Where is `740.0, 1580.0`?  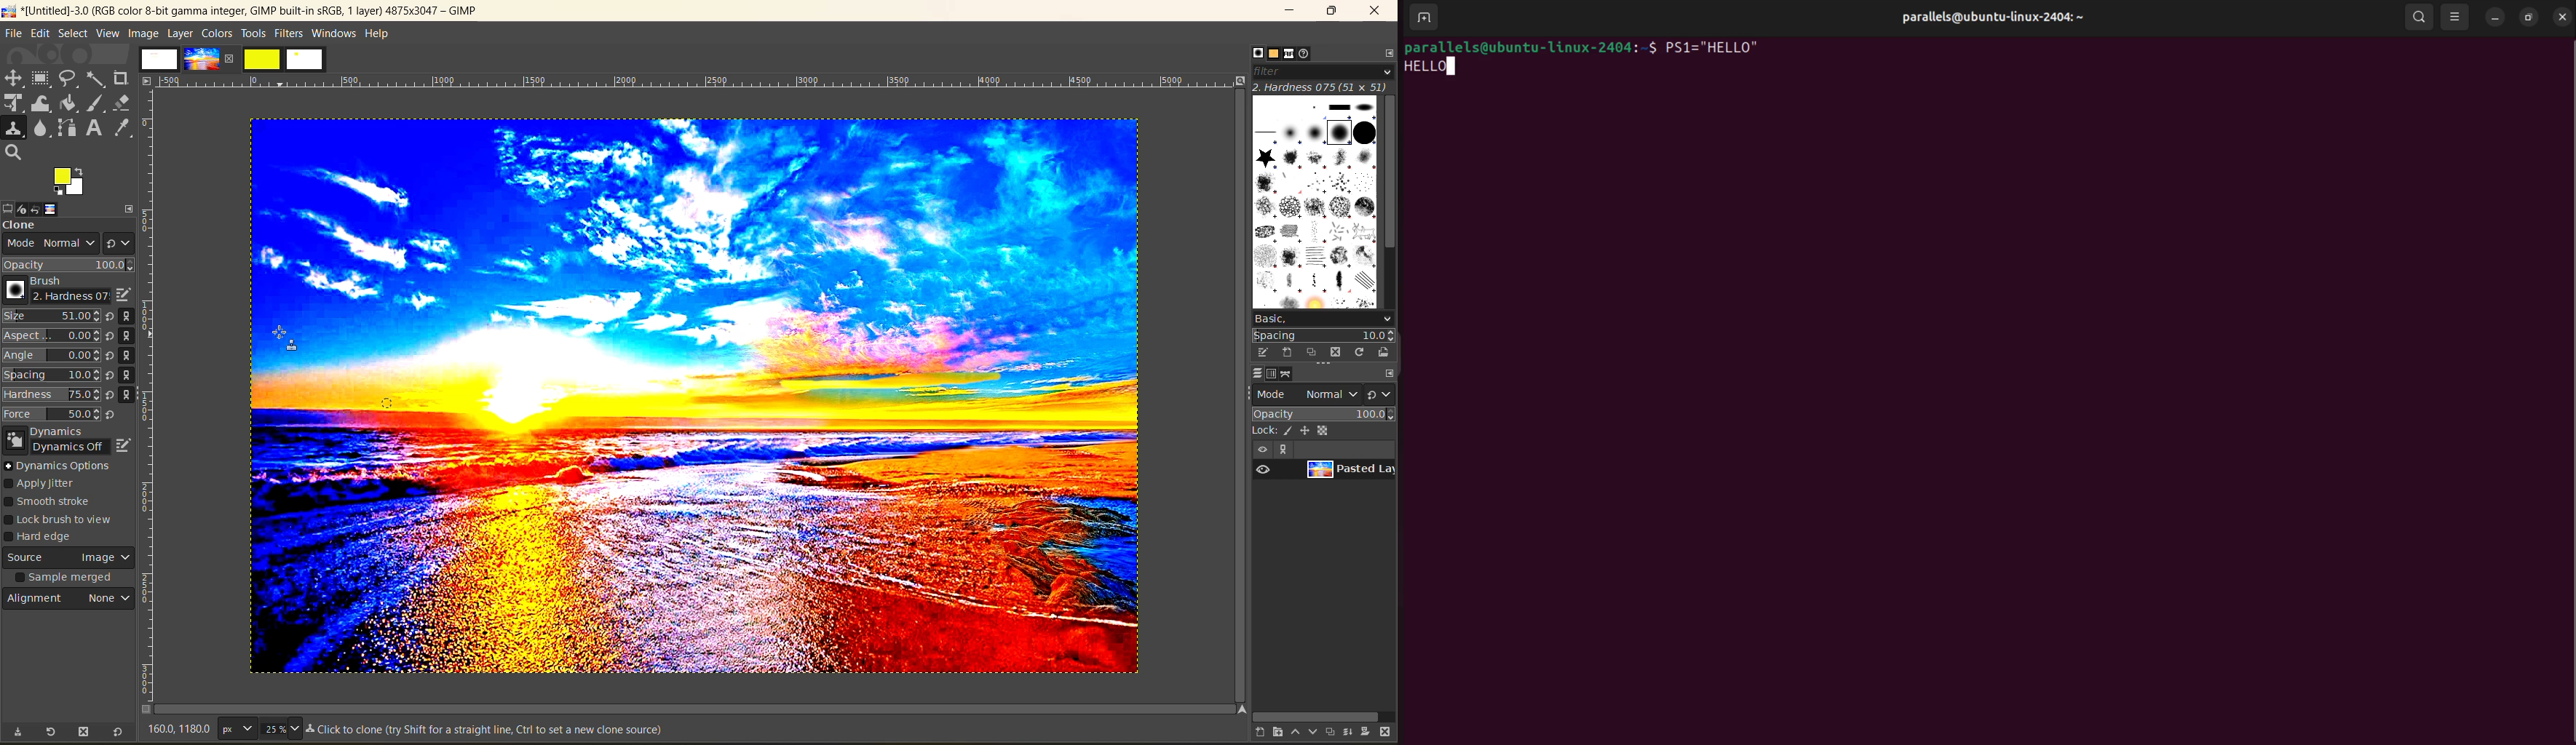 740.0, 1580.0 is located at coordinates (177, 731).